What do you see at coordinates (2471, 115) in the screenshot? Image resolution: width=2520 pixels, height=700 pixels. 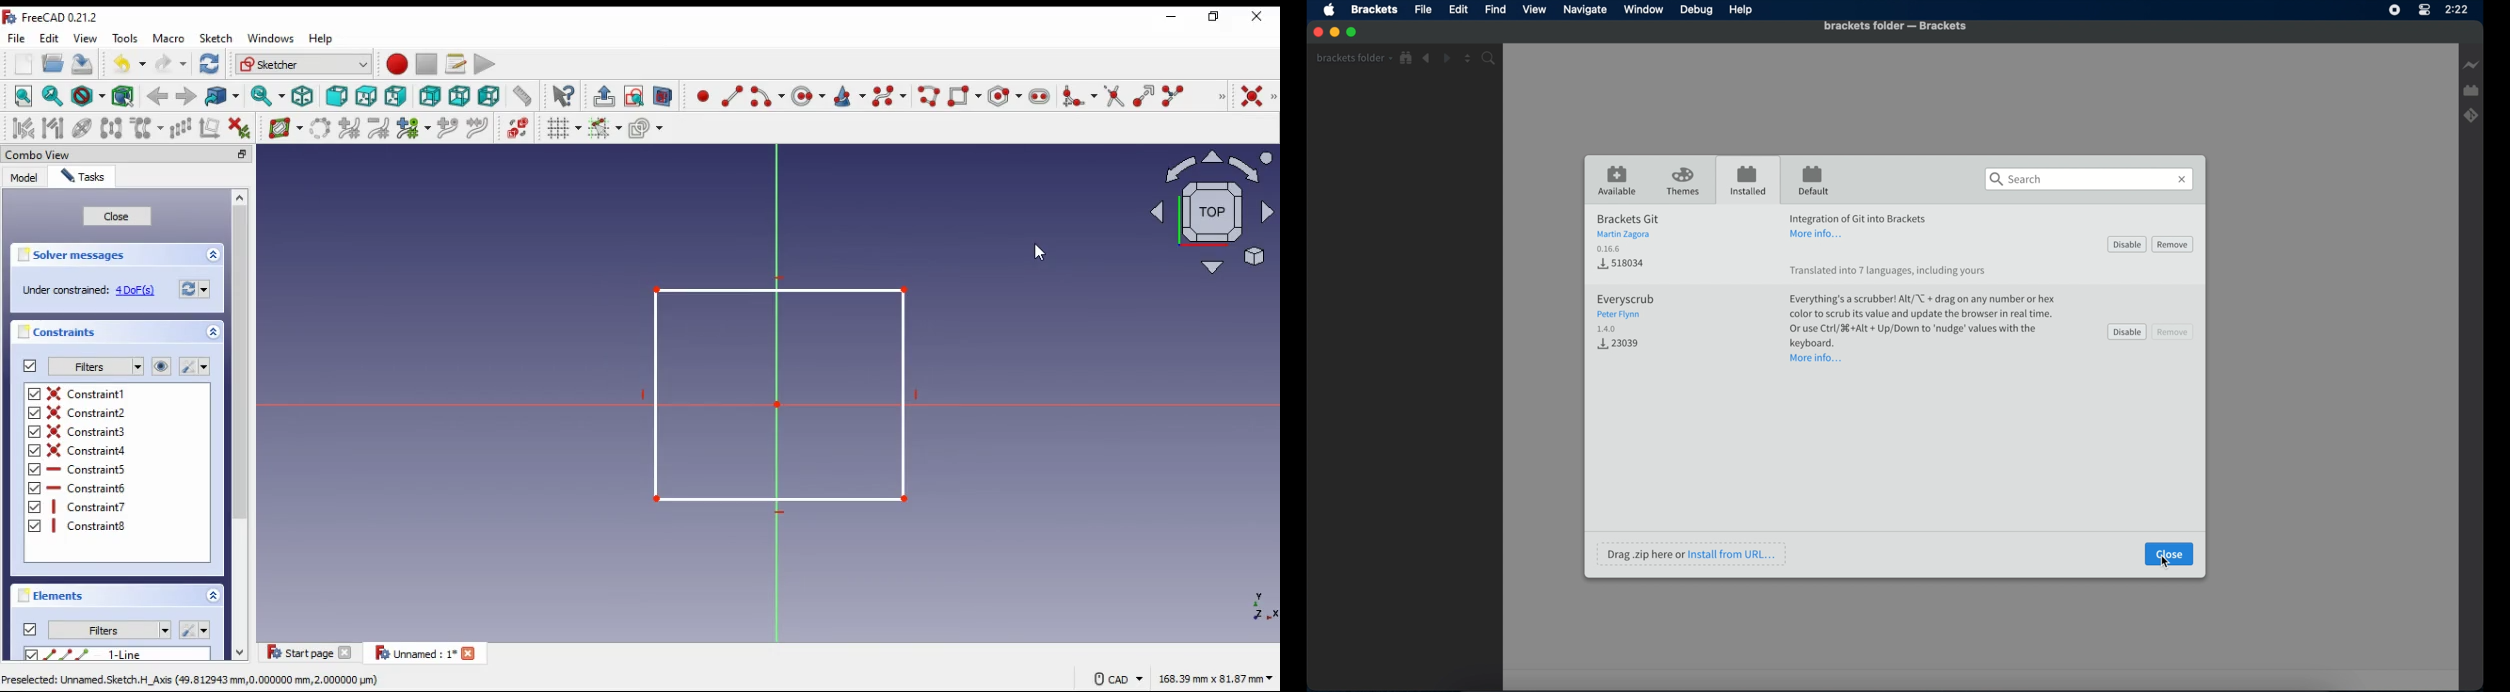 I see `brackets git extension icon` at bounding box center [2471, 115].